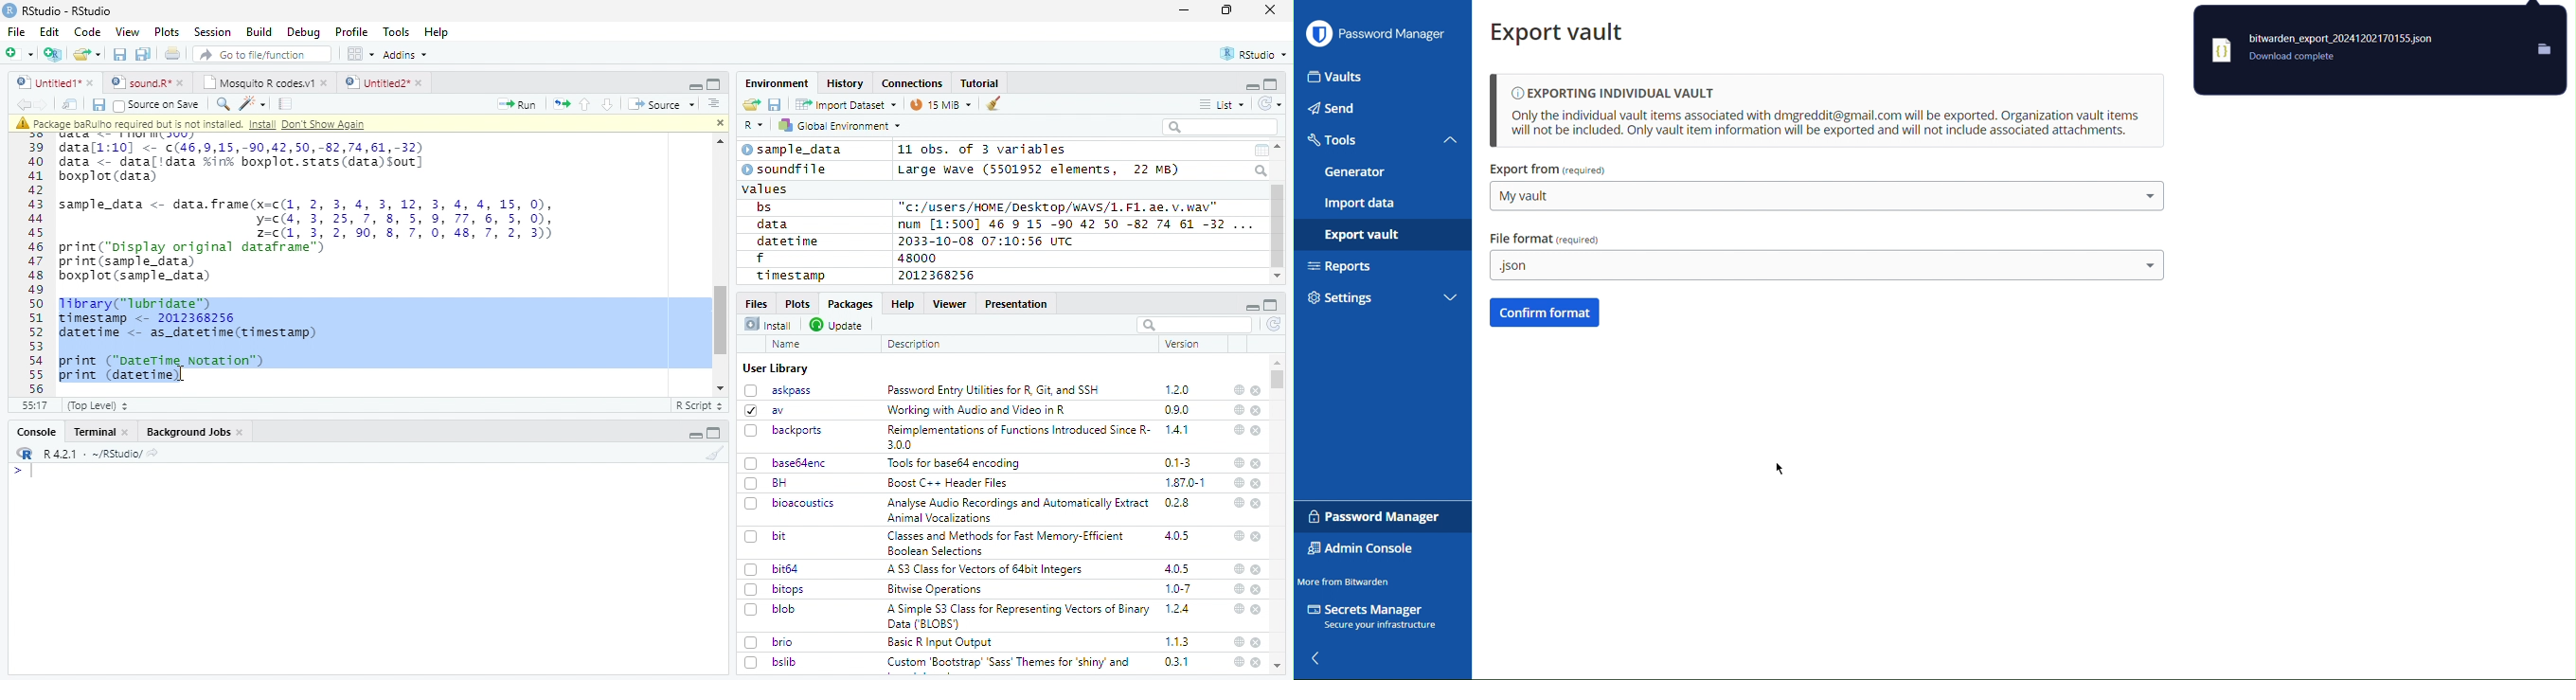 The image size is (2576, 700). Describe the element at coordinates (1380, 36) in the screenshot. I see `Password Manager` at that location.